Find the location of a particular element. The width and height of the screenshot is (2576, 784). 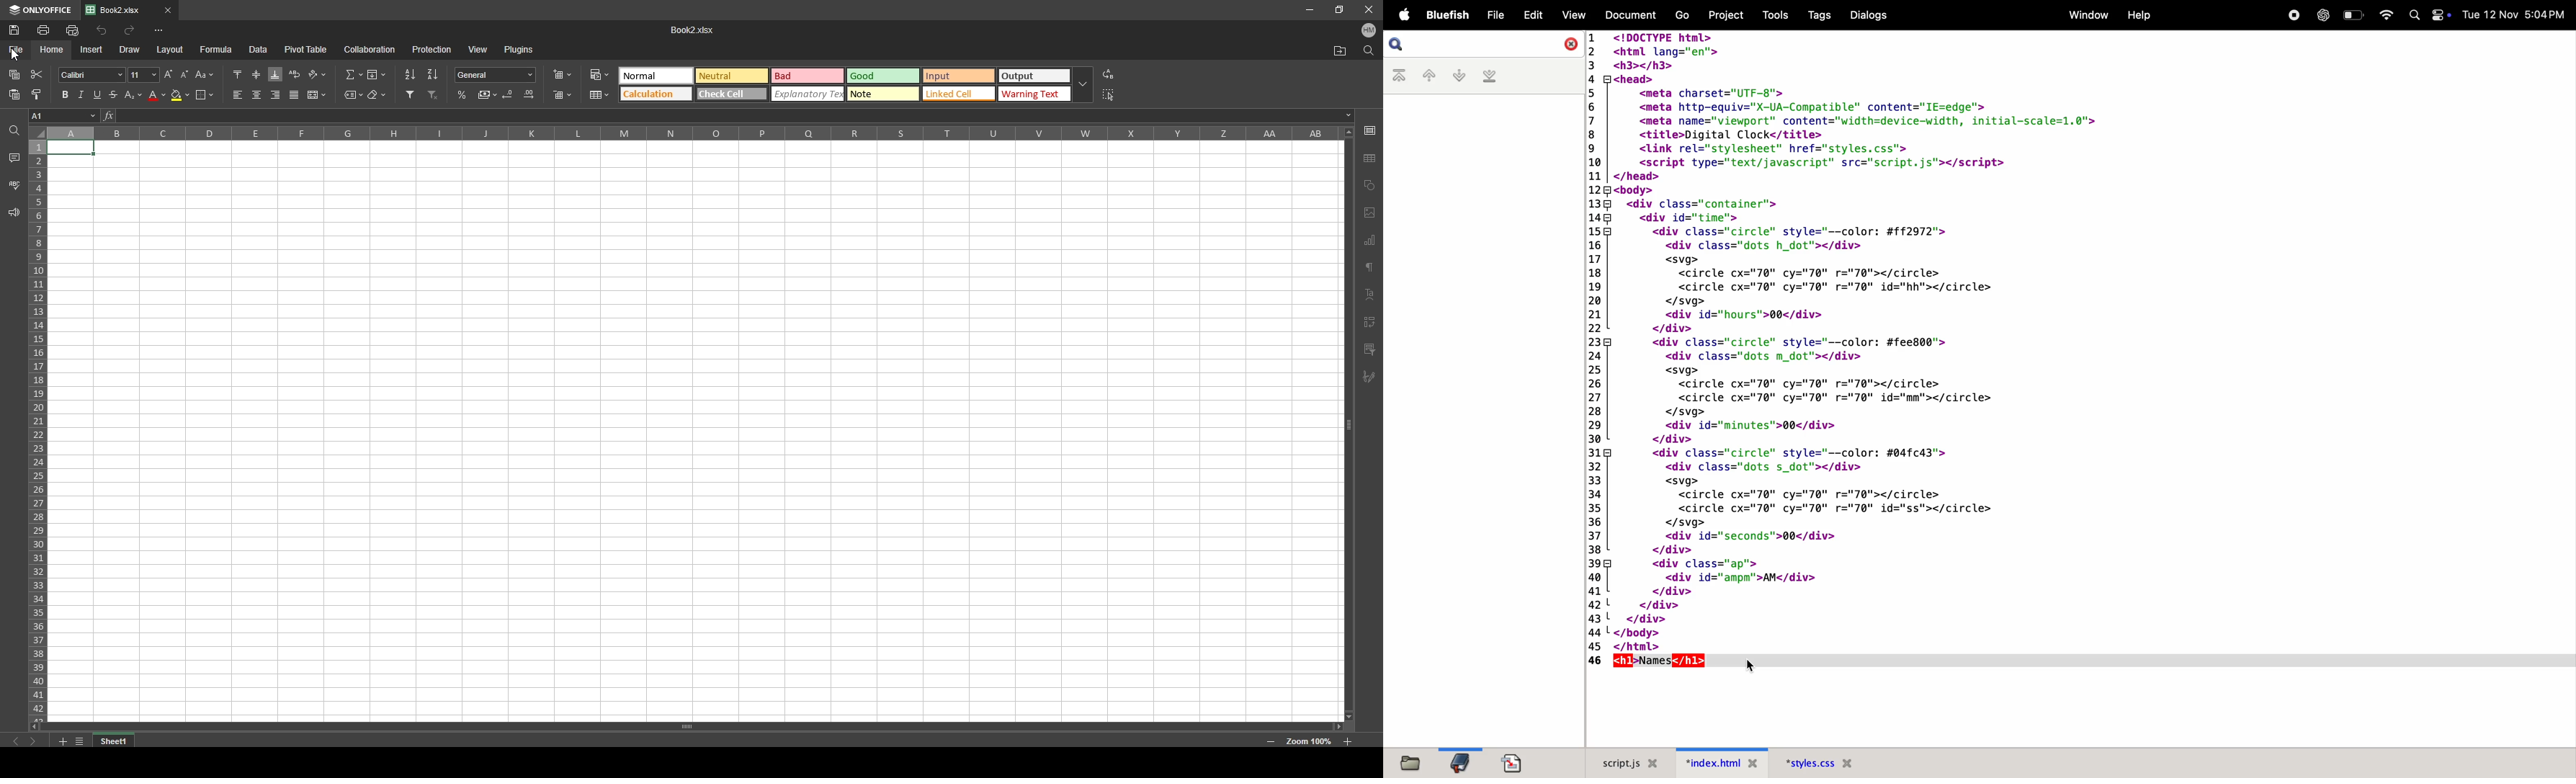

number format is located at coordinates (496, 74).